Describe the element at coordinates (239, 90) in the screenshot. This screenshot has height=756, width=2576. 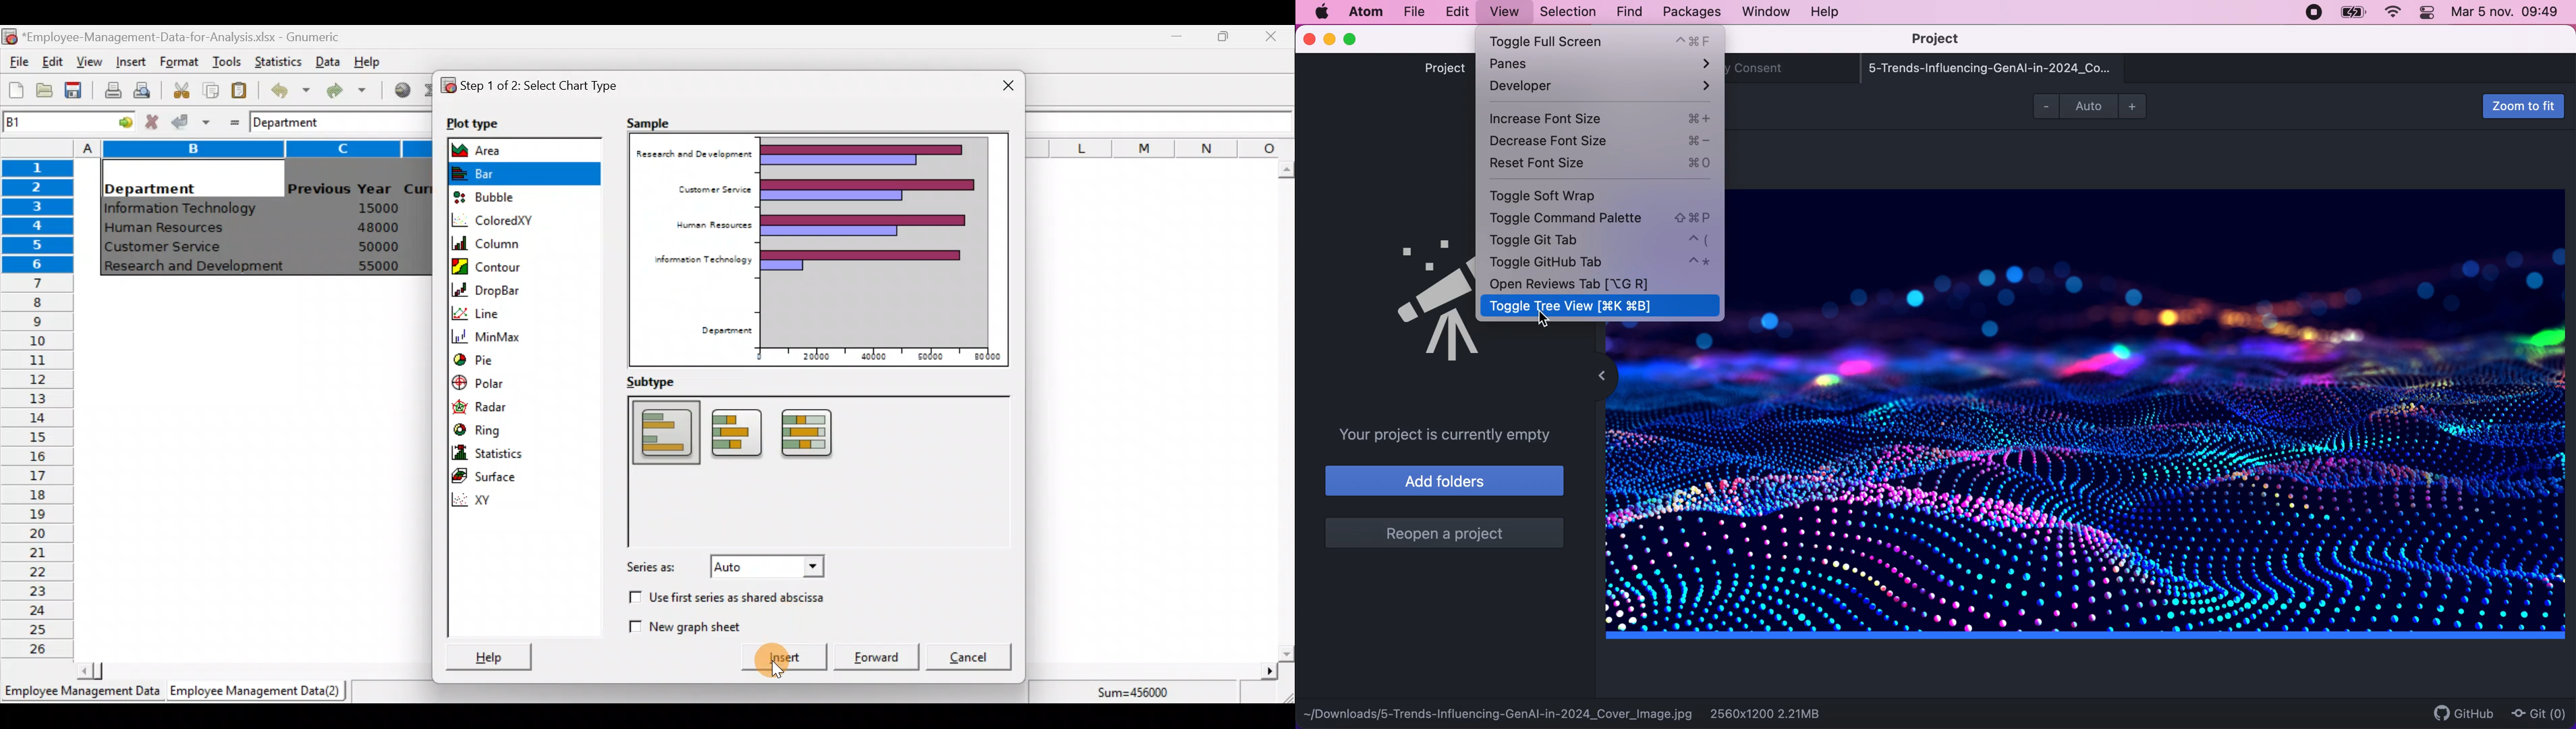
I see `Paste the clipboard` at that location.